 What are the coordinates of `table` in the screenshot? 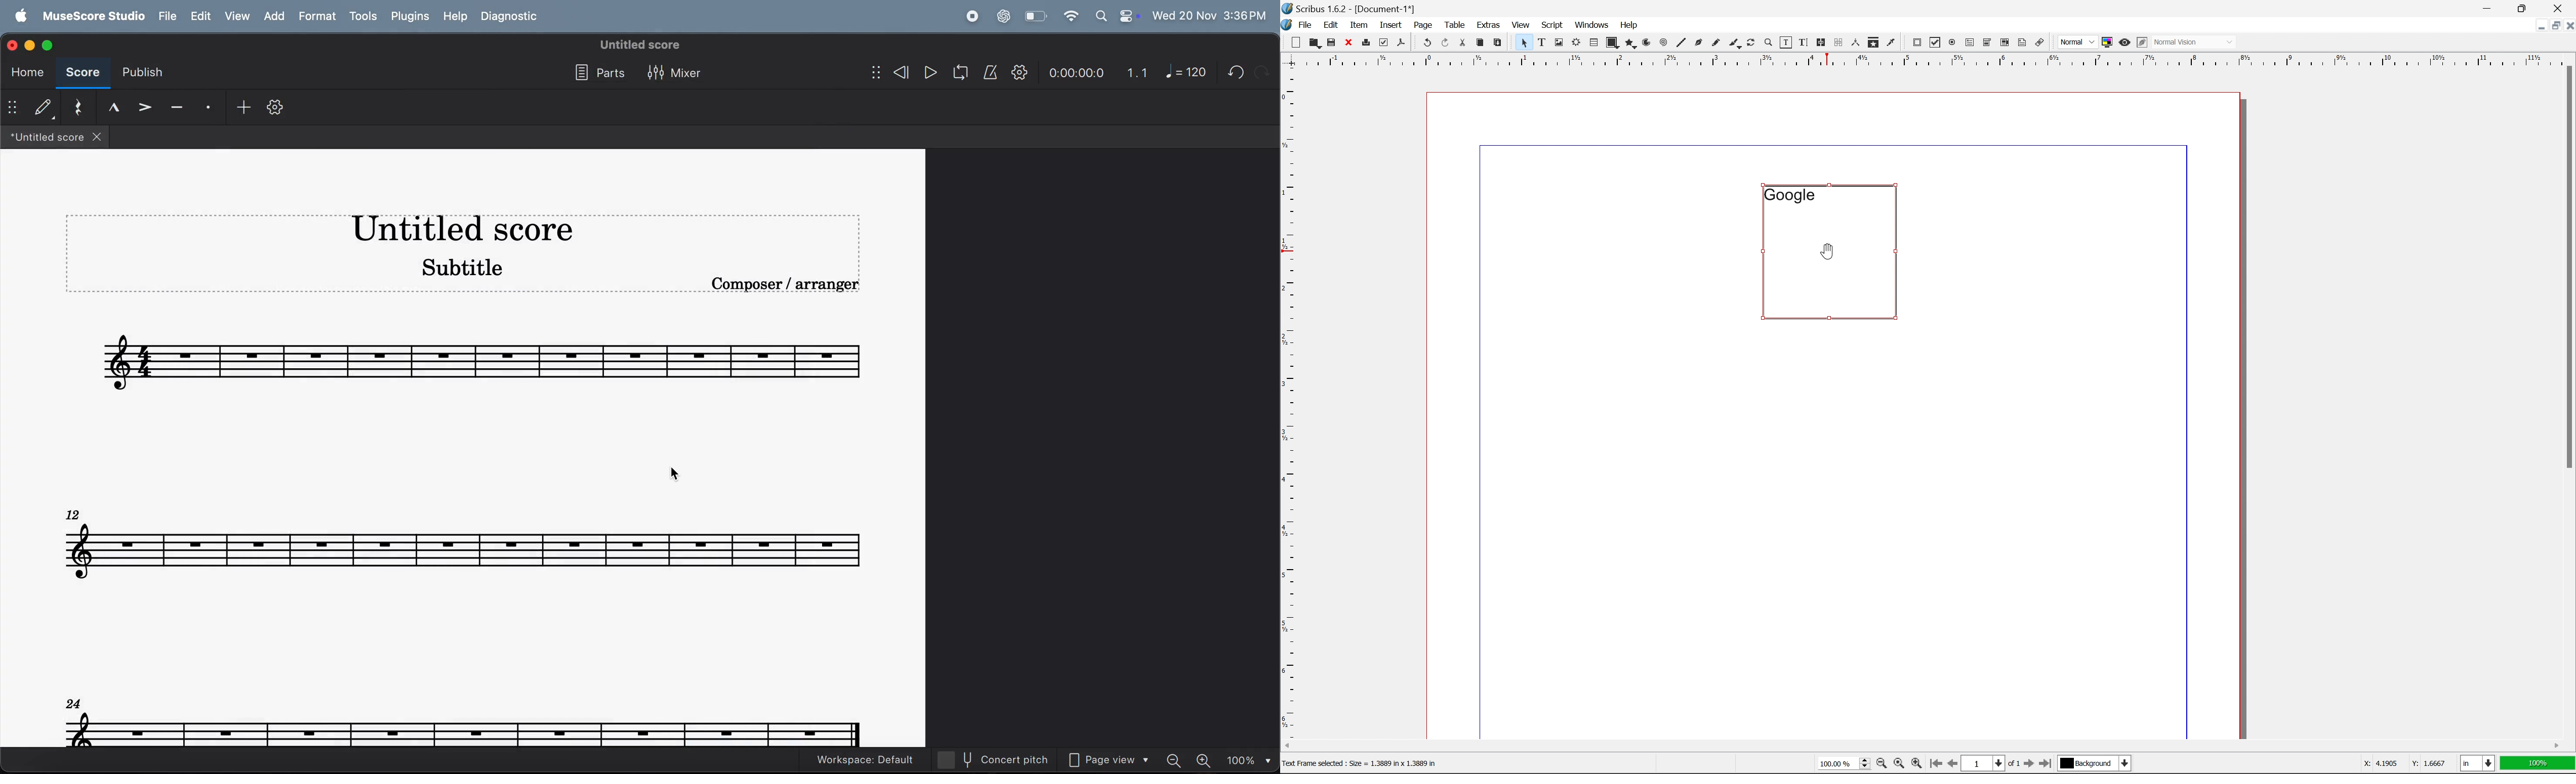 It's located at (1455, 24).